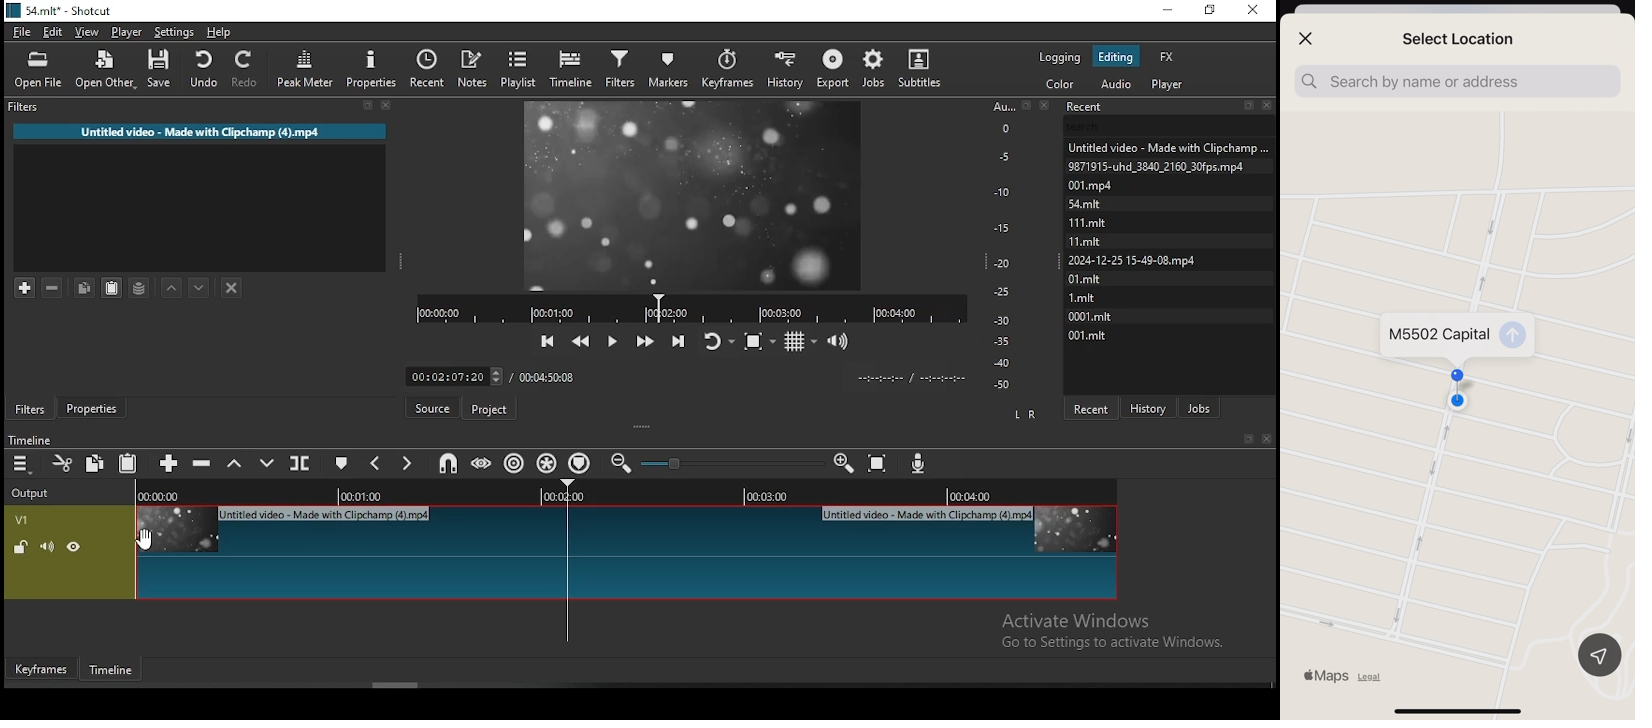  What do you see at coordinates (196, 285) in the screenshot?
I see `move filter down` at bounding box center [196, 285].